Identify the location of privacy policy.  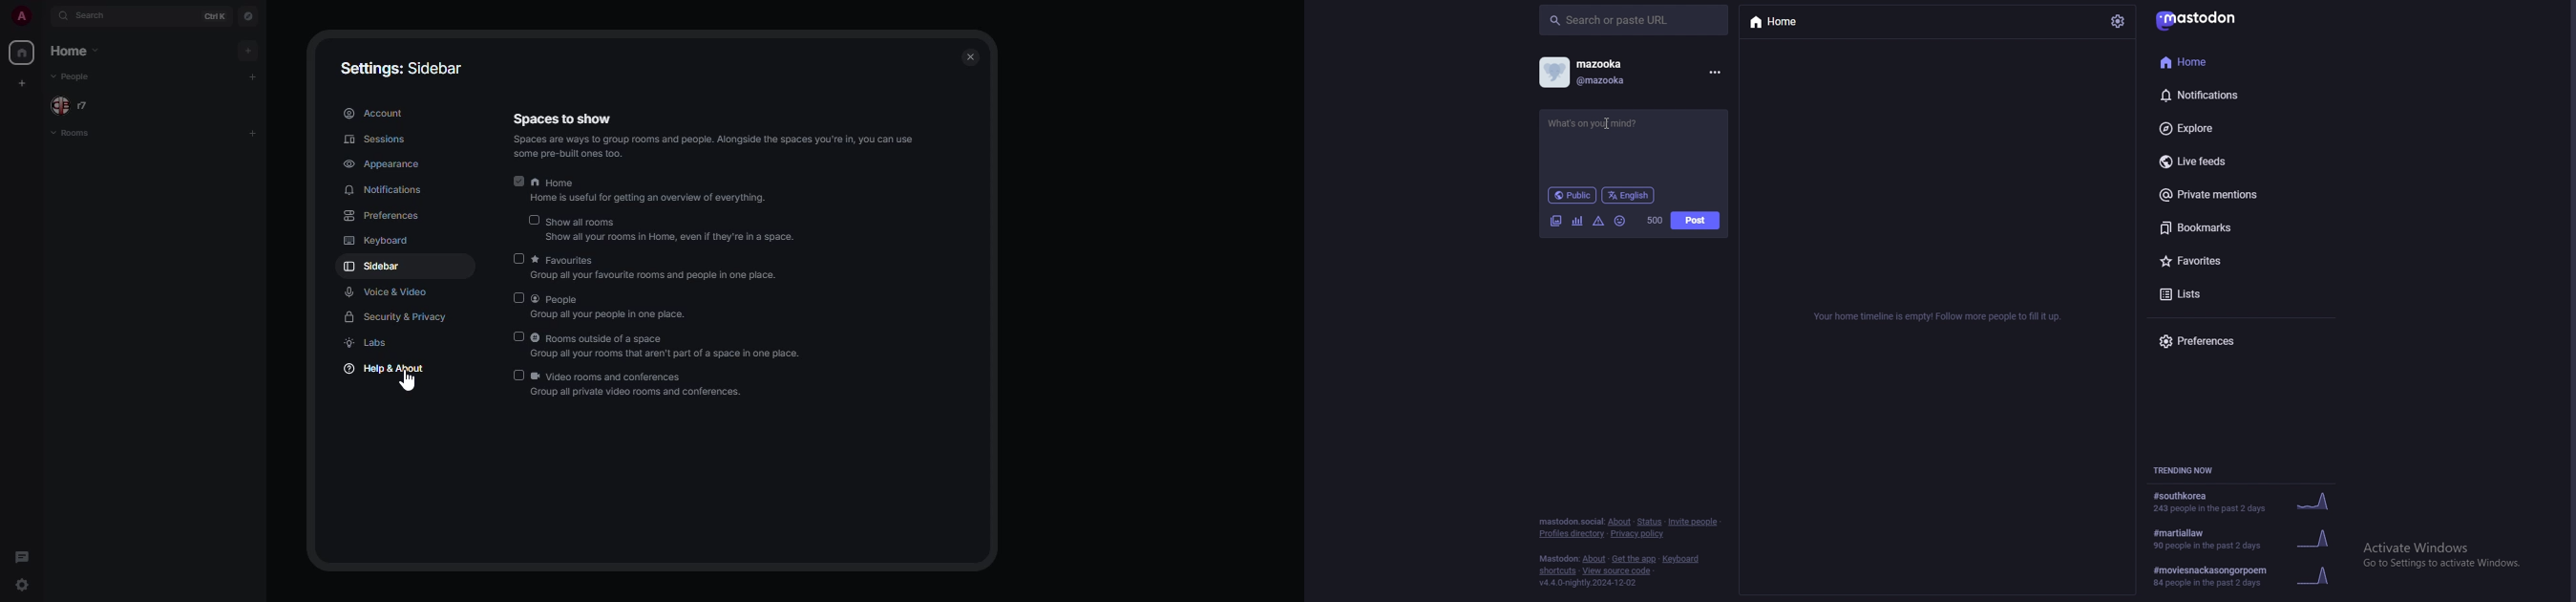
(1637, 534).